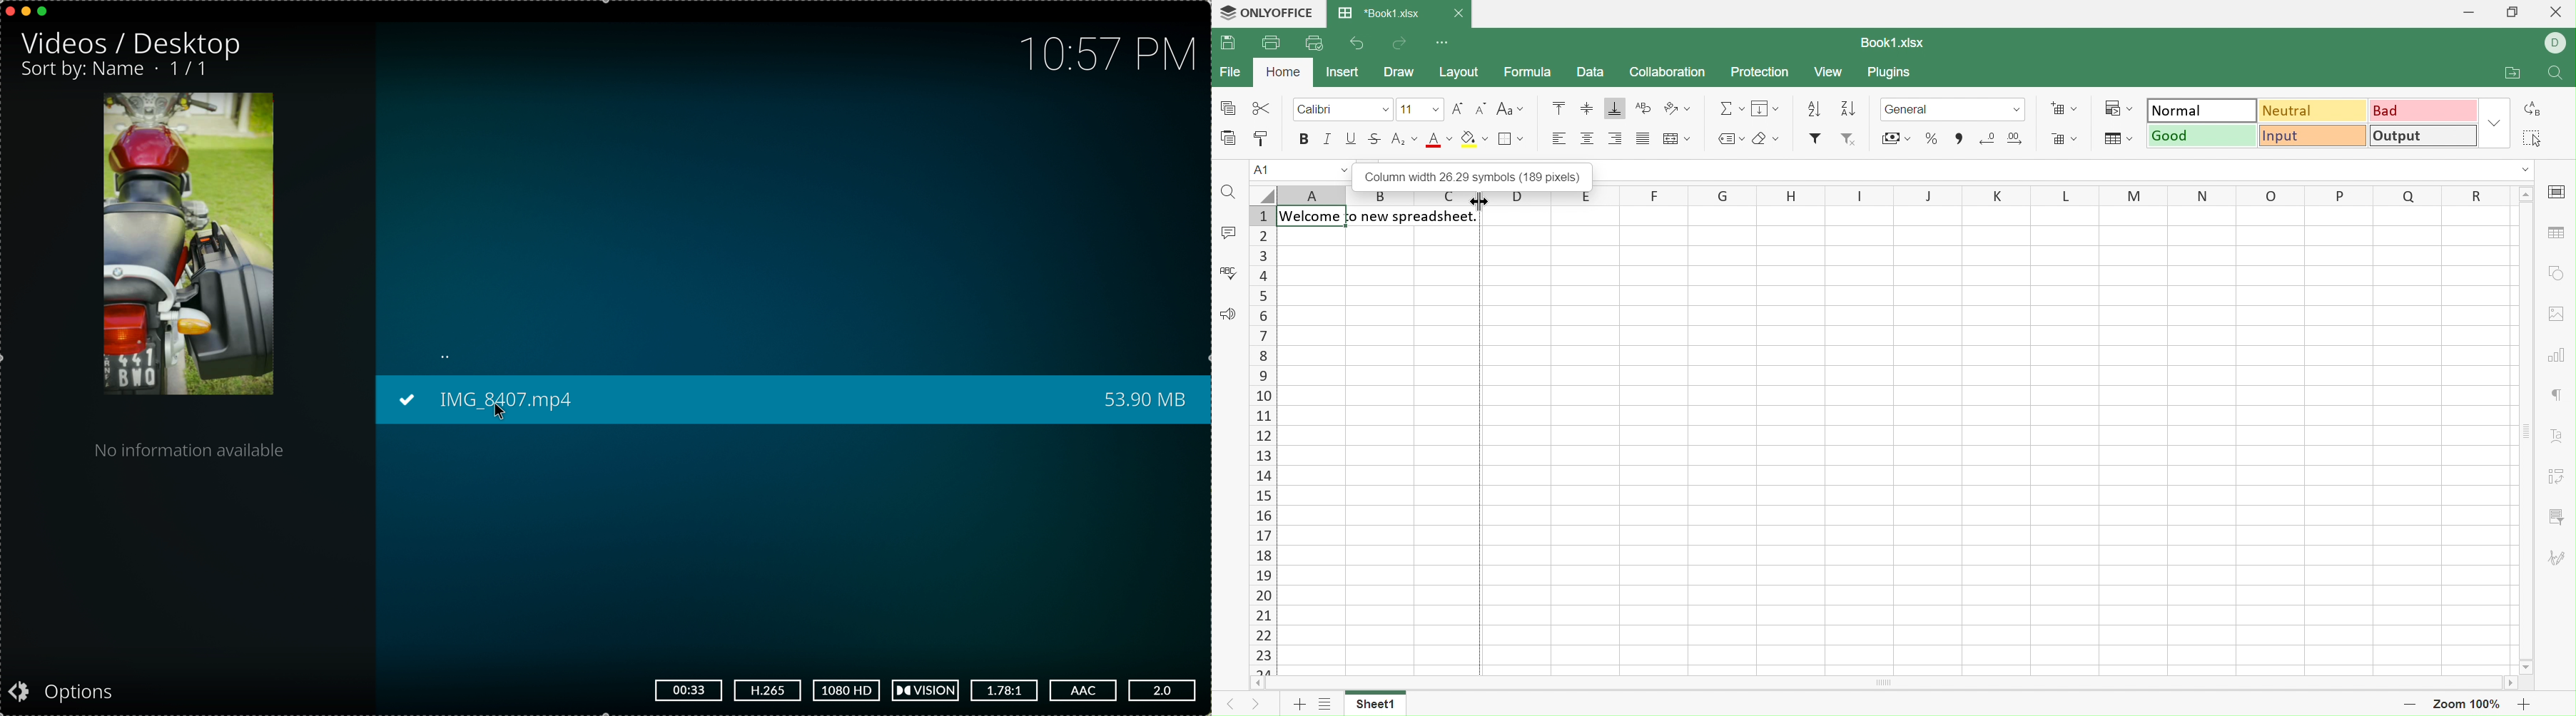 This screenshot has height=728, width=2576. I want to click on Summation, so click(1731, 106).